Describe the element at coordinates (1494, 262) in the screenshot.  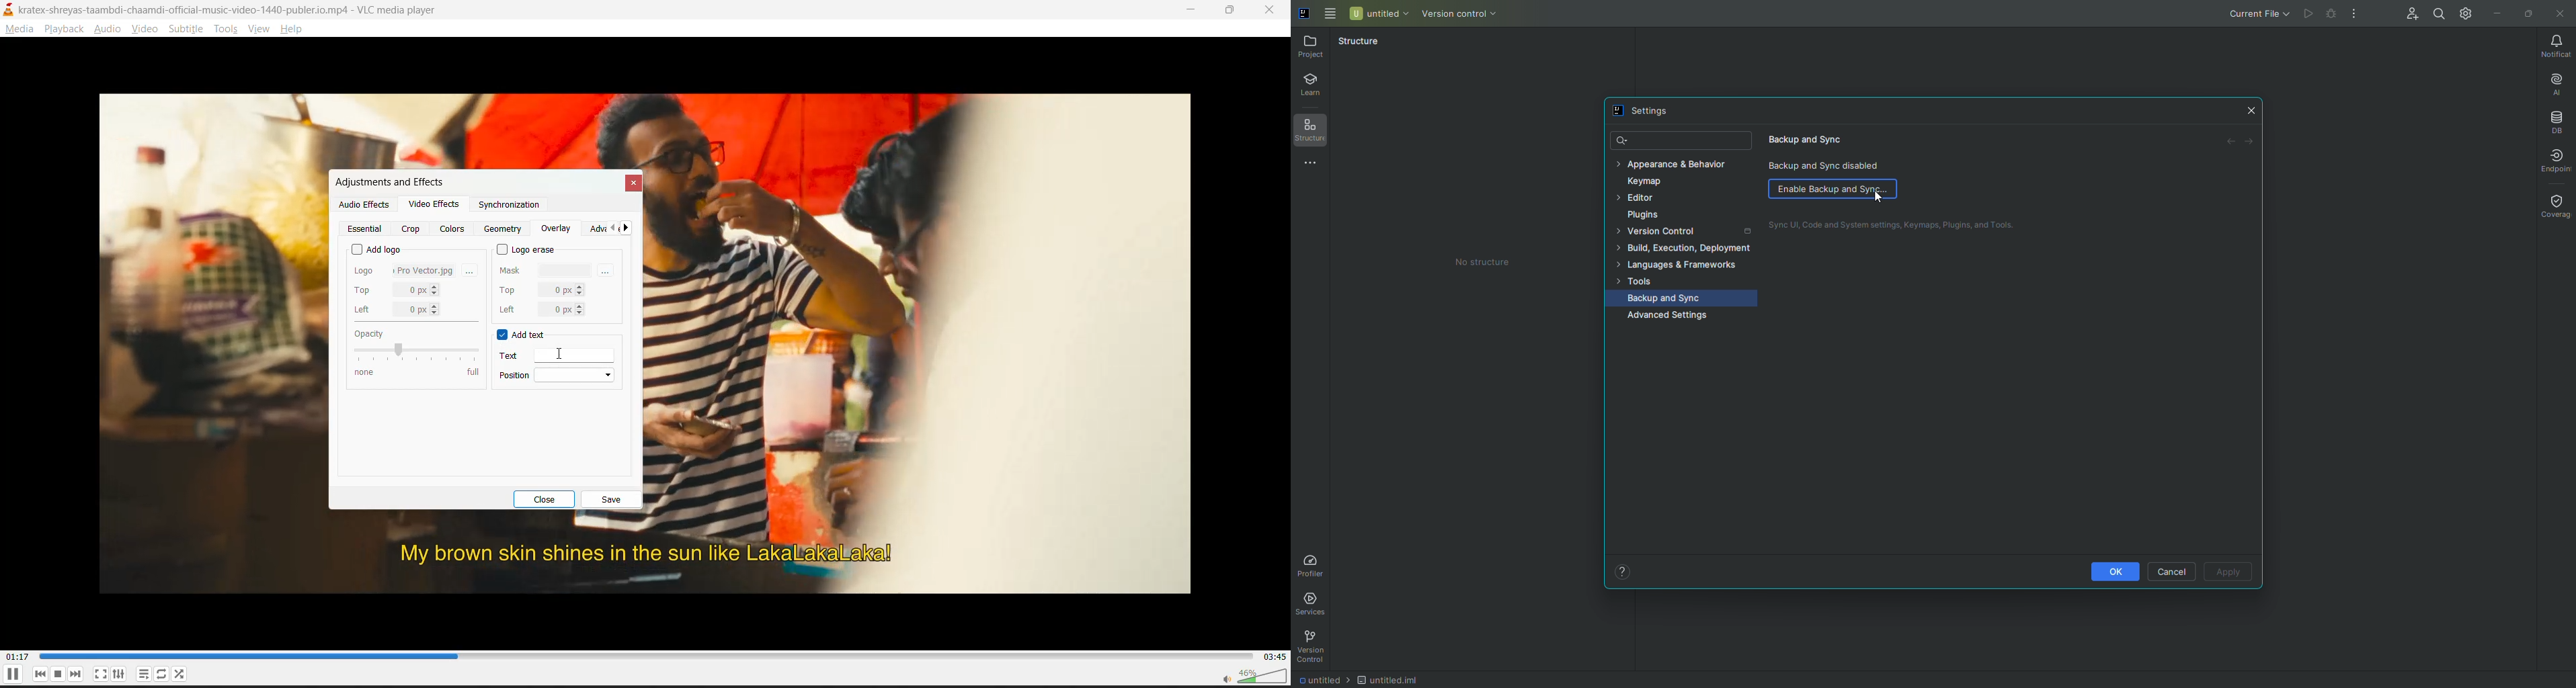
I see `No structure` at that location.